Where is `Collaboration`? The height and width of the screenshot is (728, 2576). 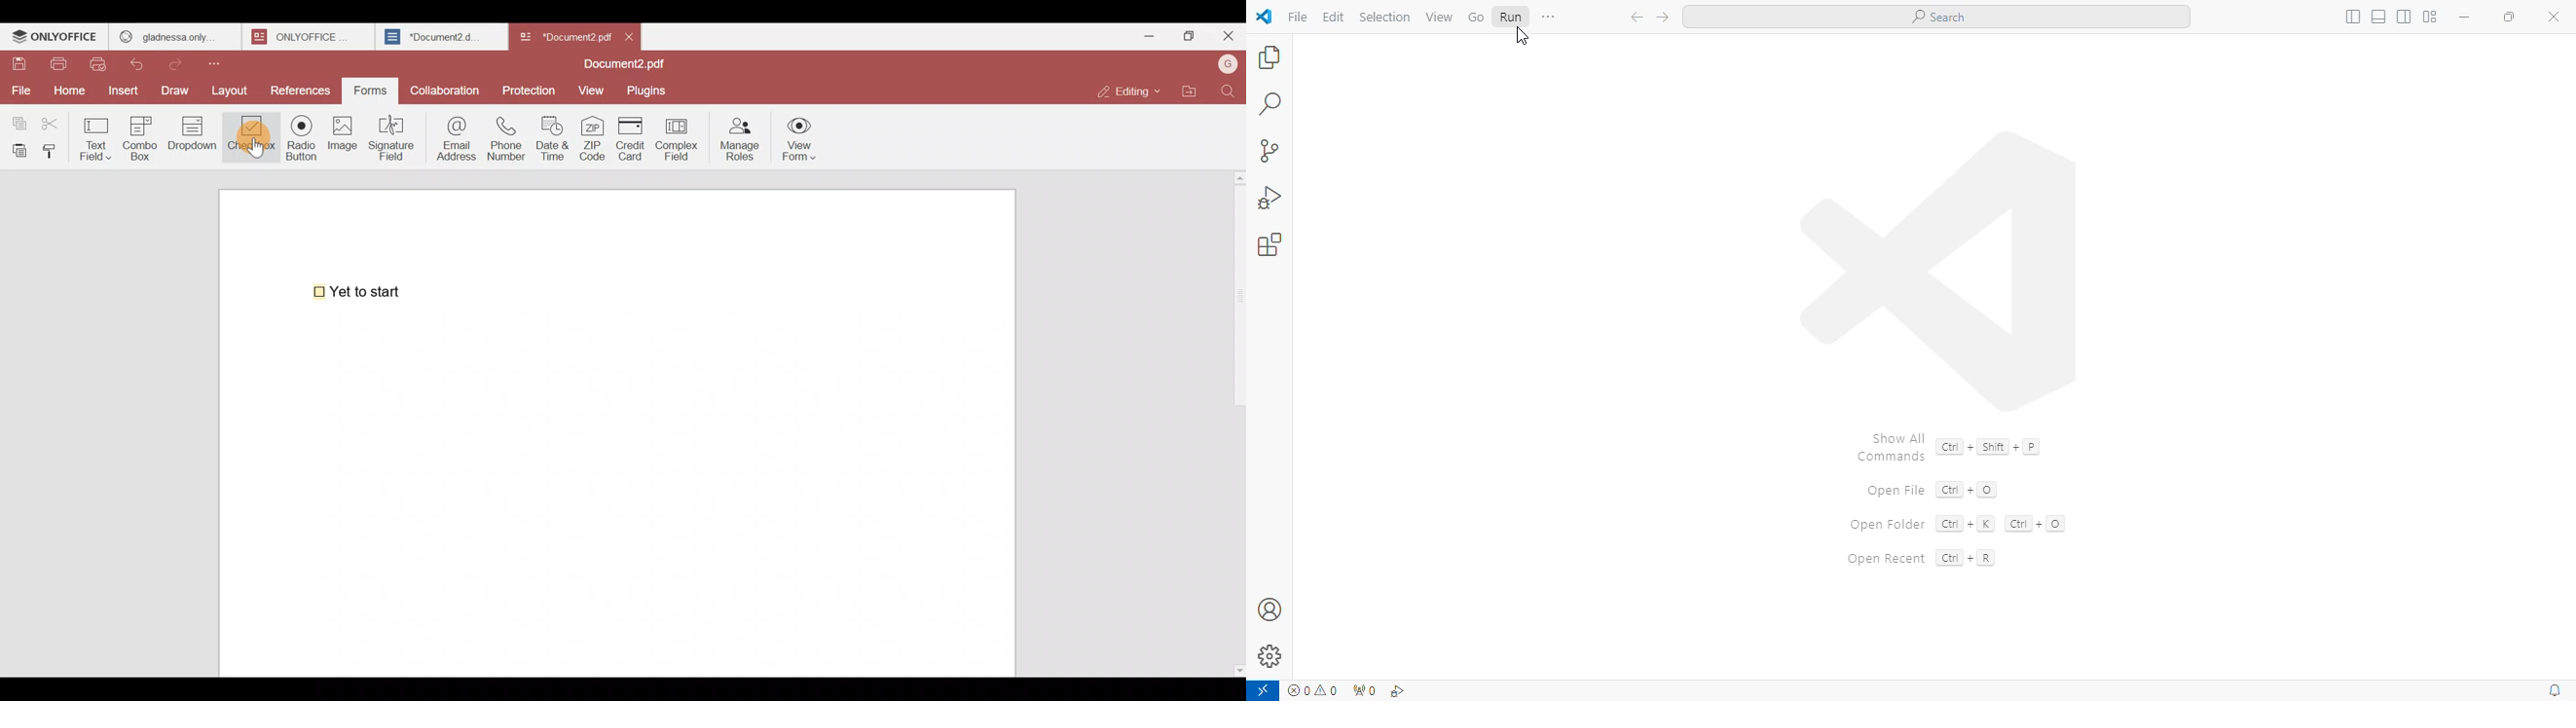
Collaboration is located at coordinates (446, 87).